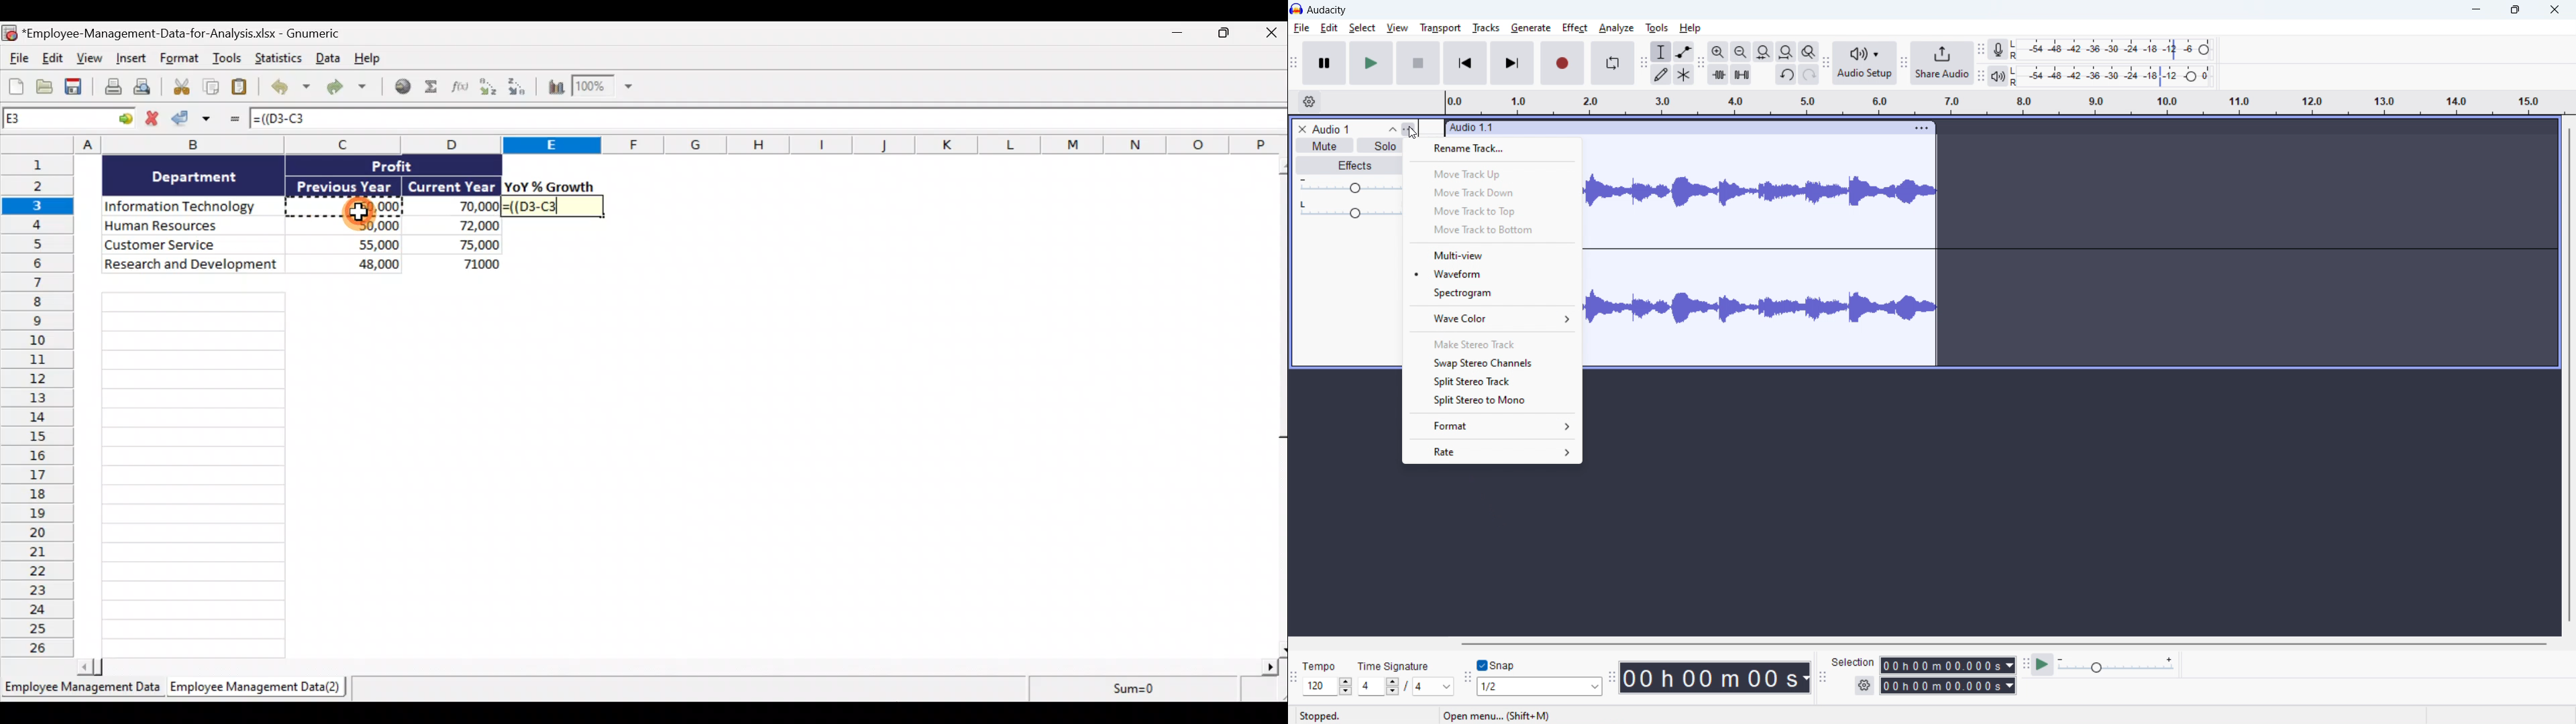  Describe the element at coordinates (1325, 63) in the screenshot. I see `pause` at that location.